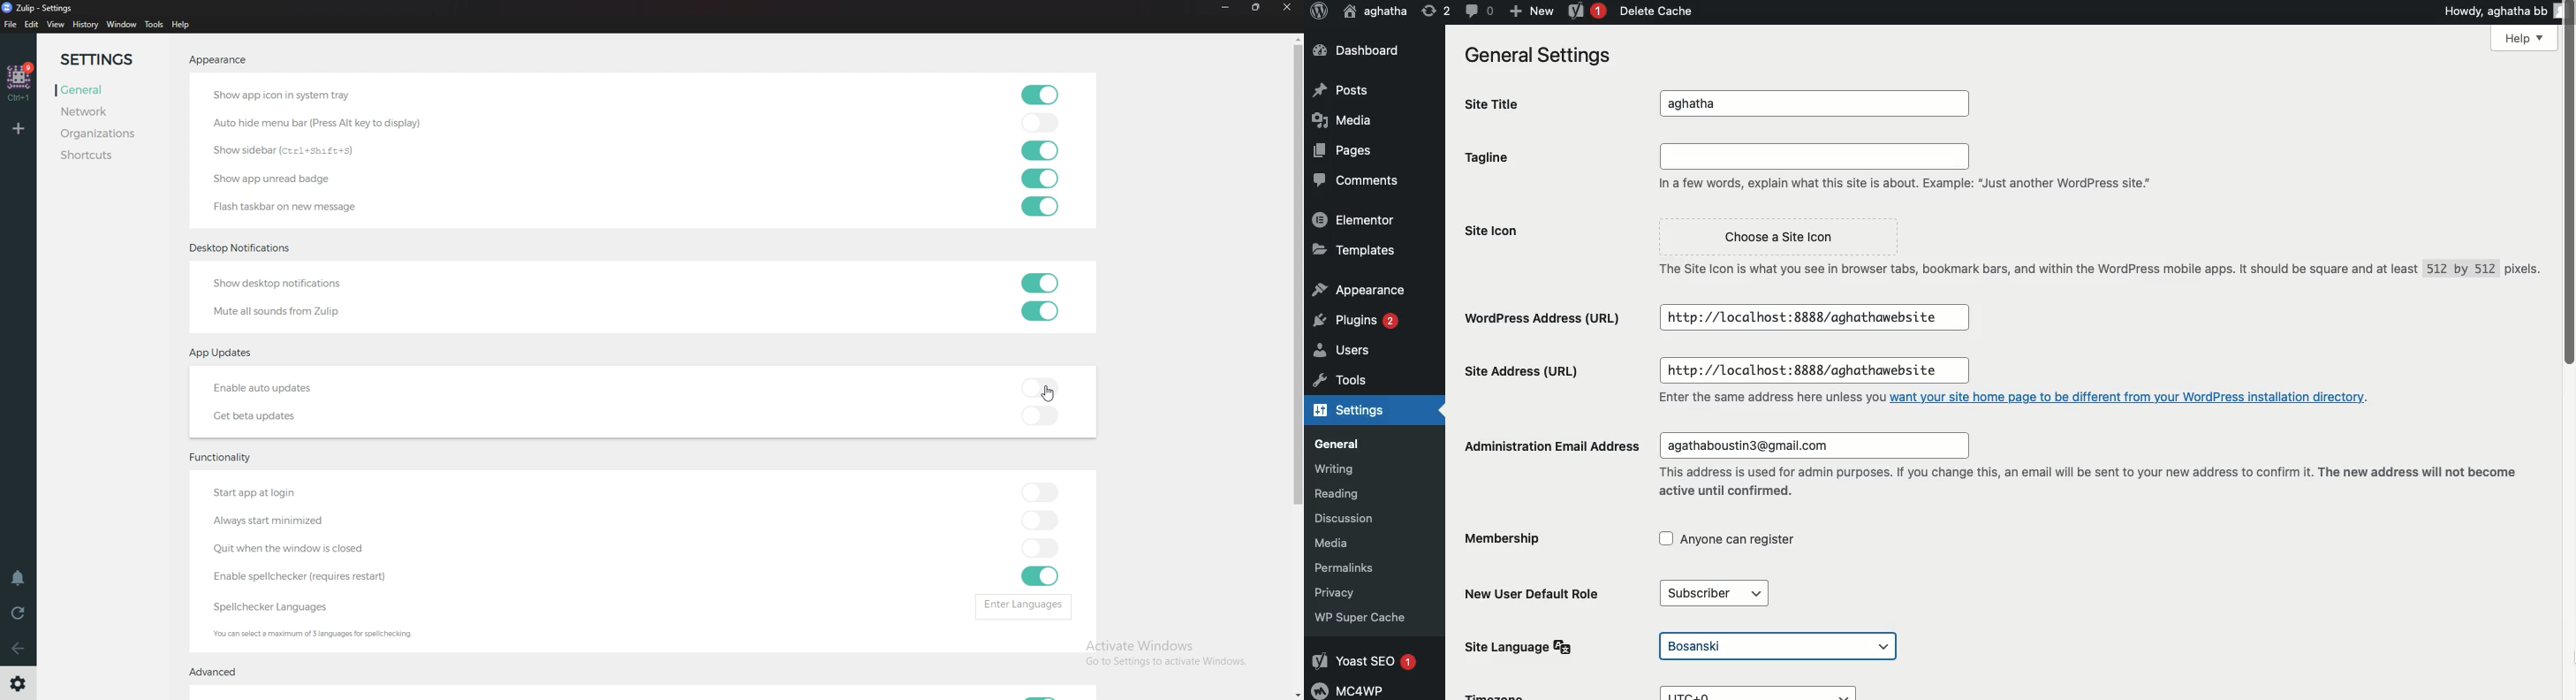 The image size is (2576, 700). What do you see at coordinates (1363, 617) in the screenshot?
I see `WP Super Cache` at bounding box center [1363, 617].